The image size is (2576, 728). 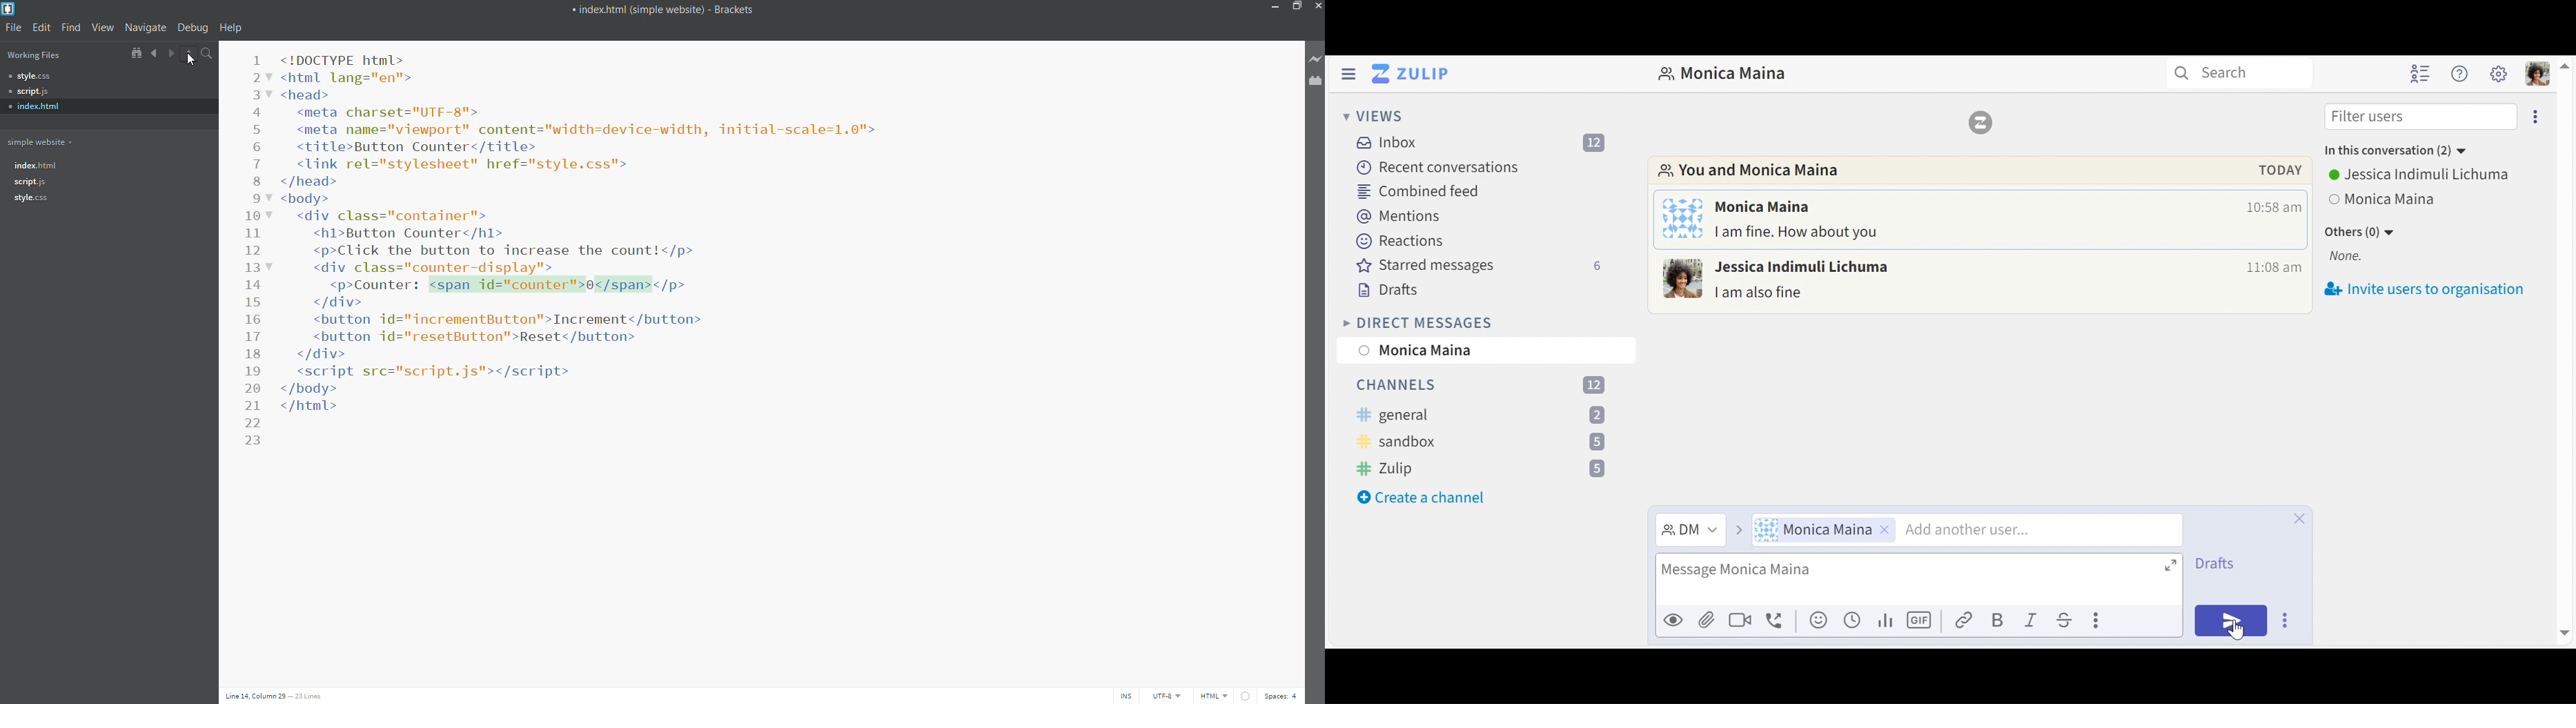 What do you see at coordinates (1347, 73) in the screenshot?
I see `Hide Left Sidebar` at bounding box center [1347, 73].